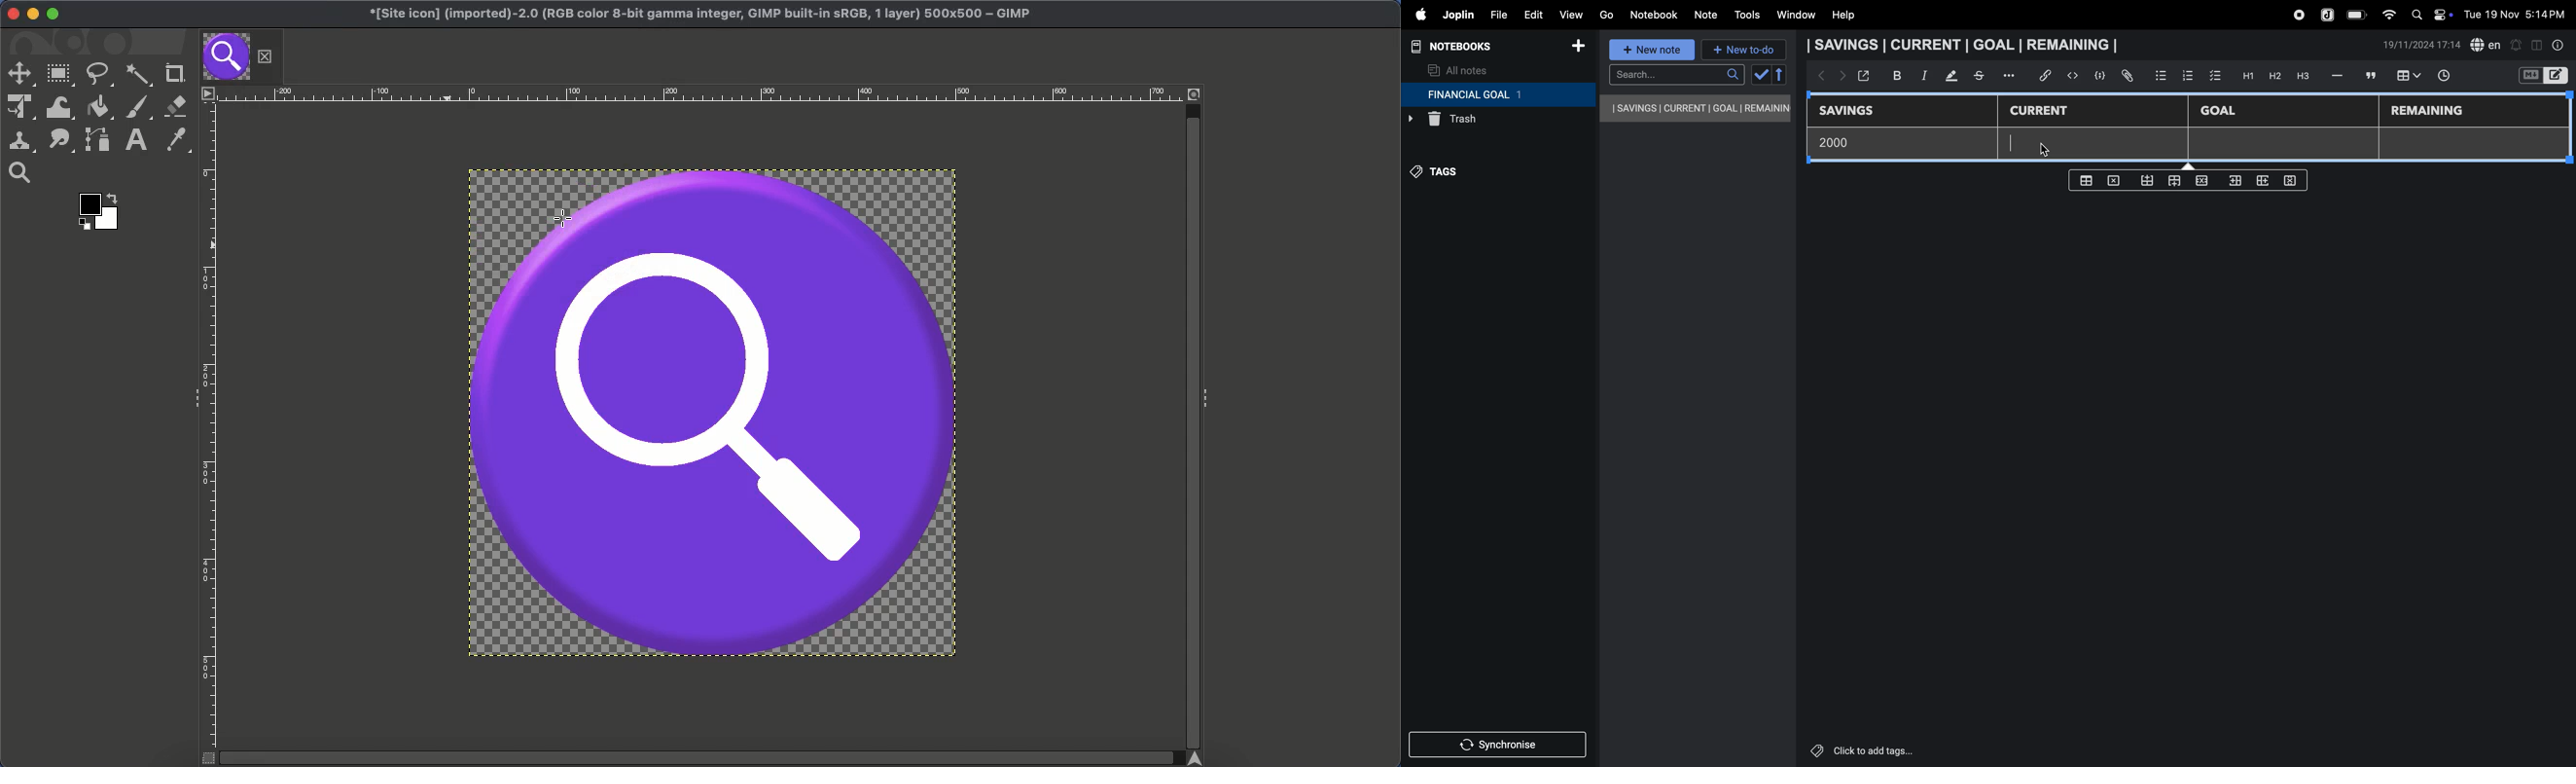 The image size is (2576, 784). Describe the element at coordinates (1416, 14) in the screenshot. I see `apple menu` at that location.